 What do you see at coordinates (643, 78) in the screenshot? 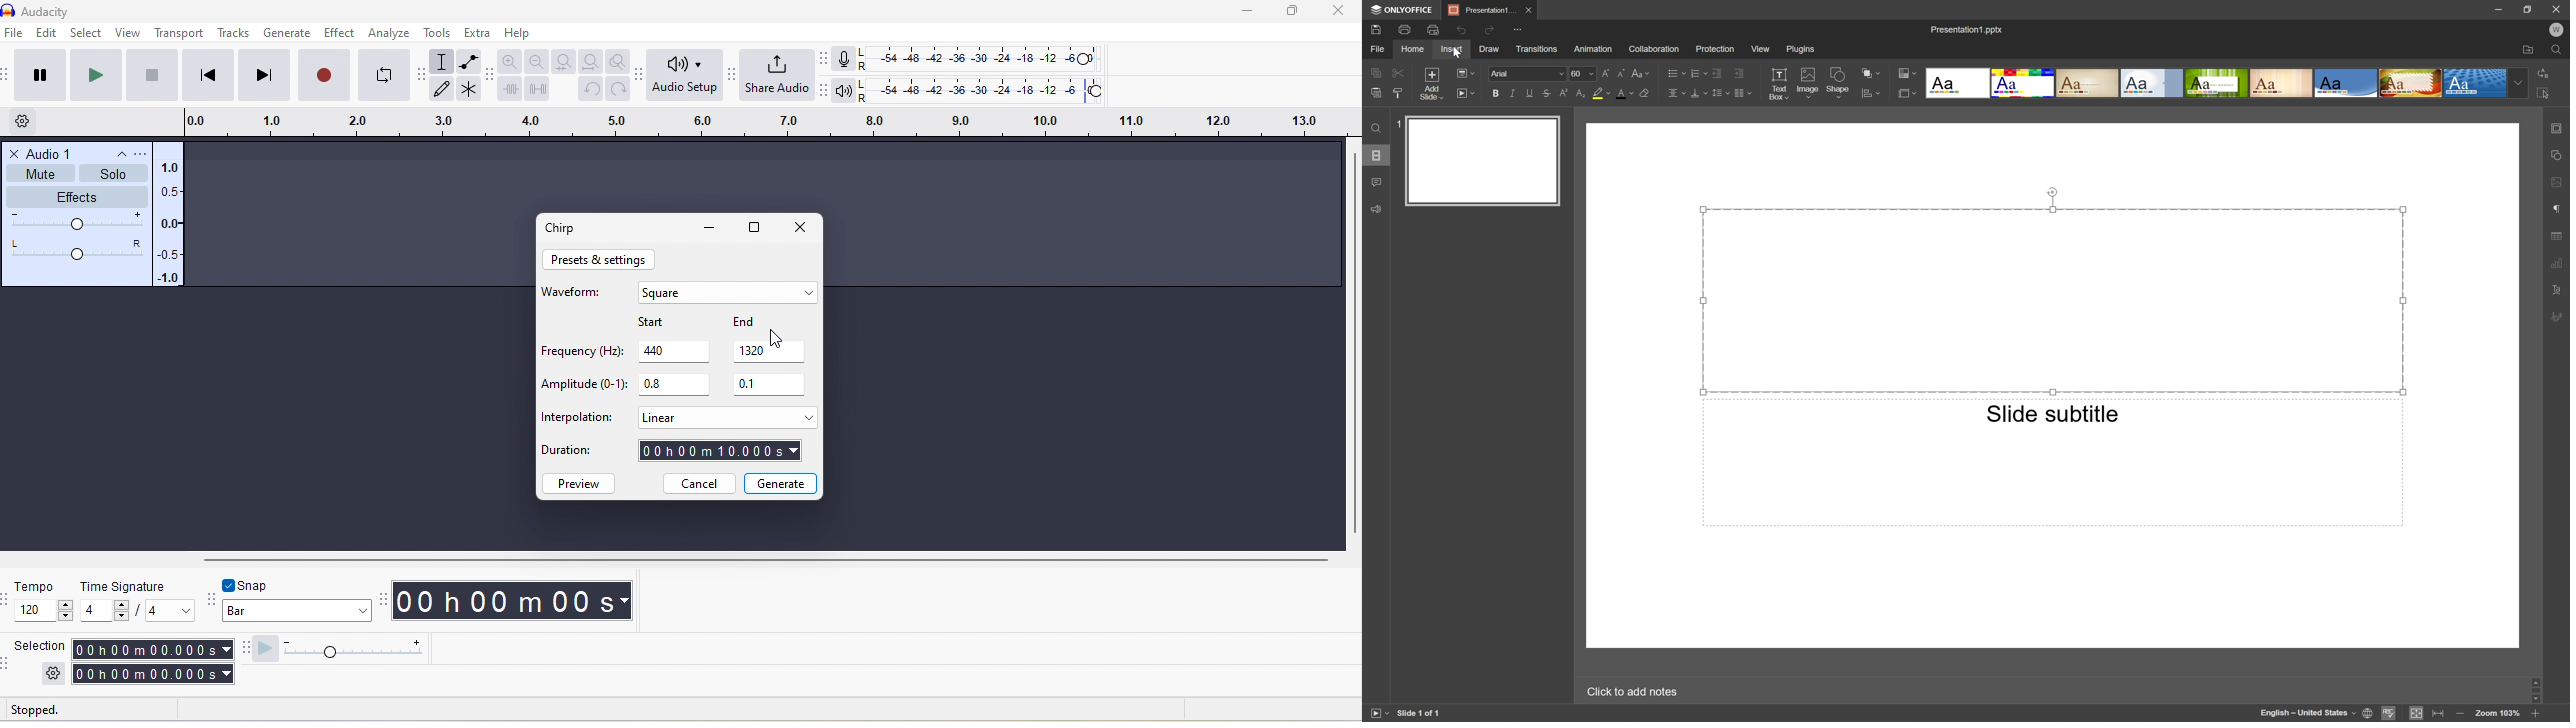
I see `audacity audio setup toolbar` at bounding box center [643, 78].